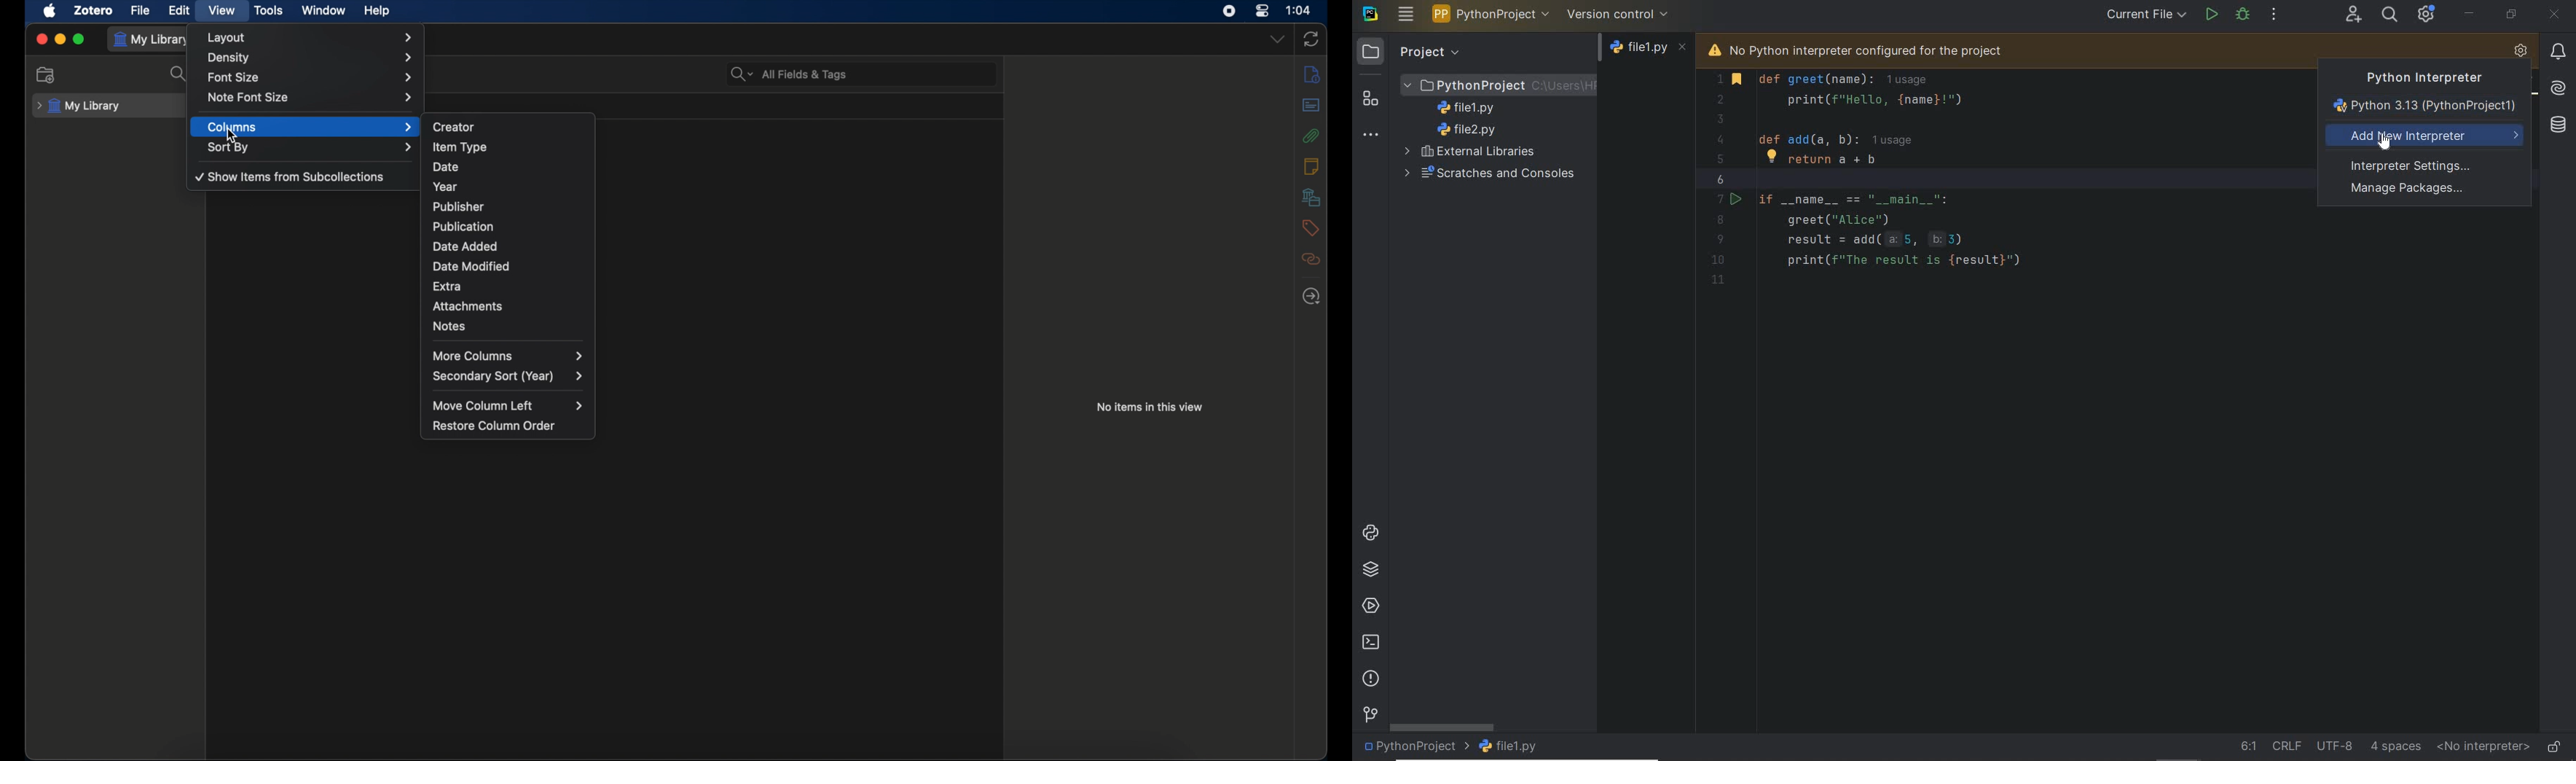  What do you see at coordinates (2555, 16) in the screenshot?
I see `CLOSE` at bounding box center [2555, 16].